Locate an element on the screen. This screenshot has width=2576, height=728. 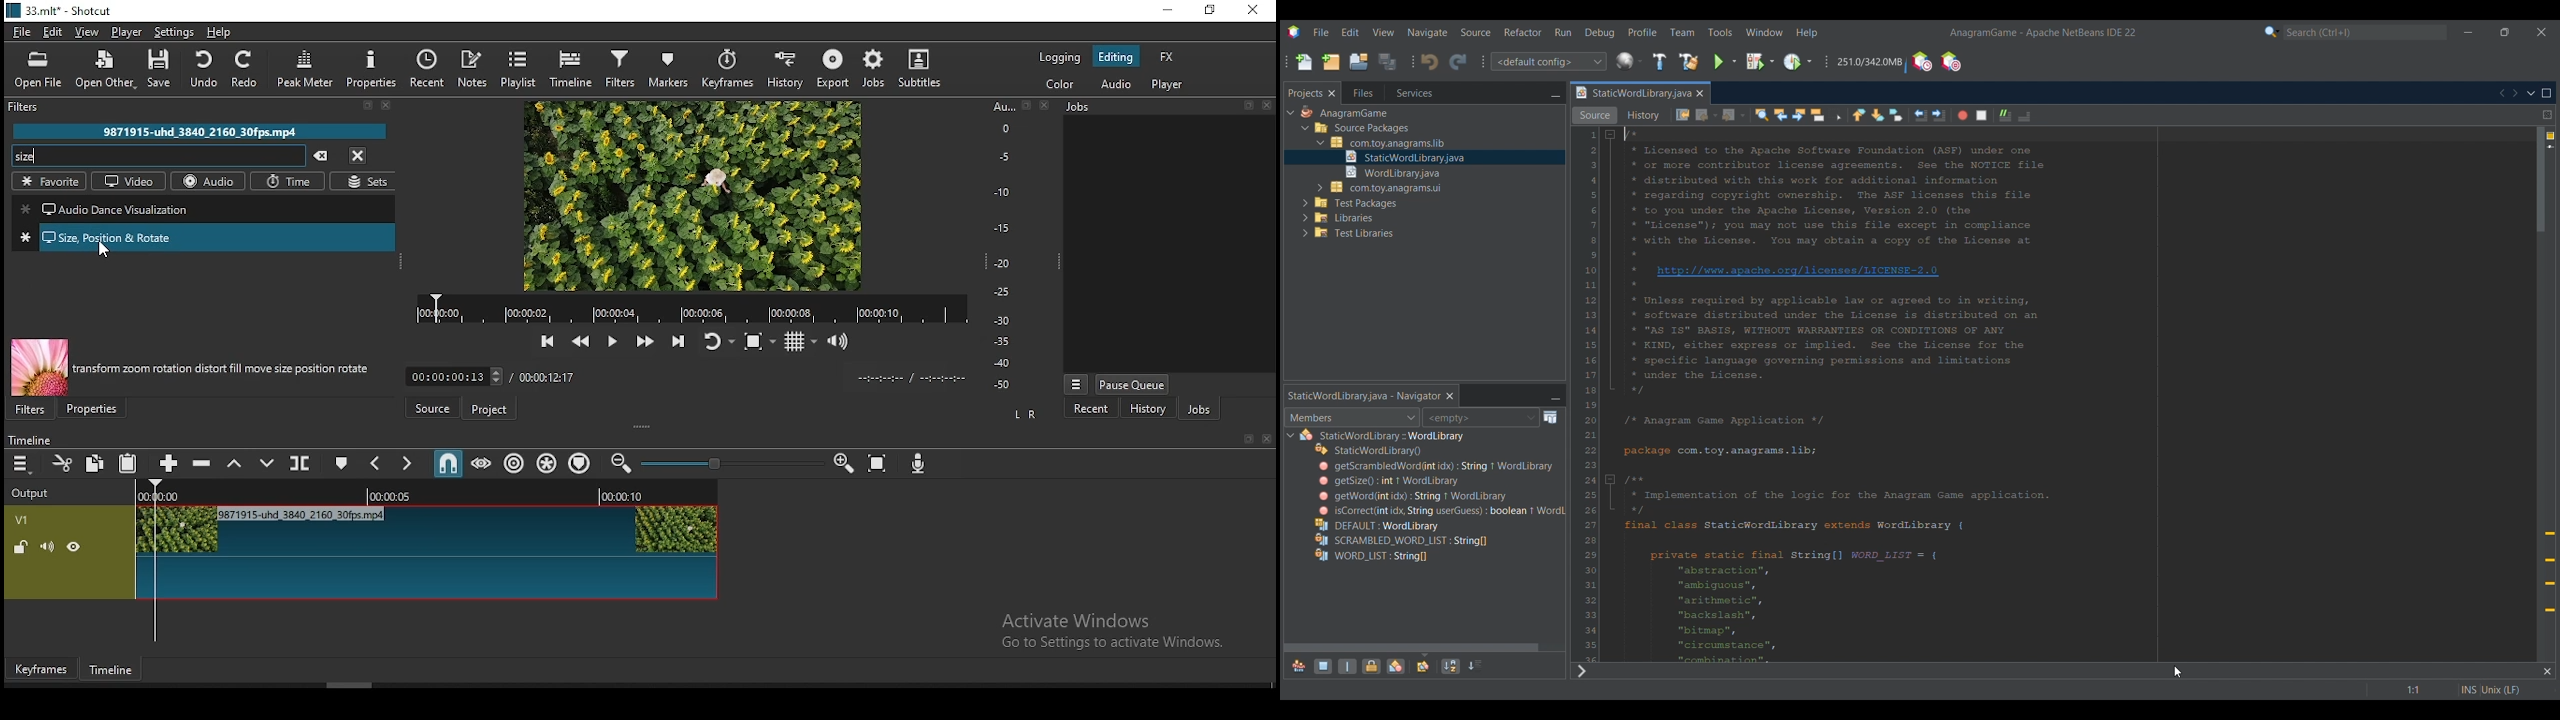
-35 is located at coordinates (1000, 339).